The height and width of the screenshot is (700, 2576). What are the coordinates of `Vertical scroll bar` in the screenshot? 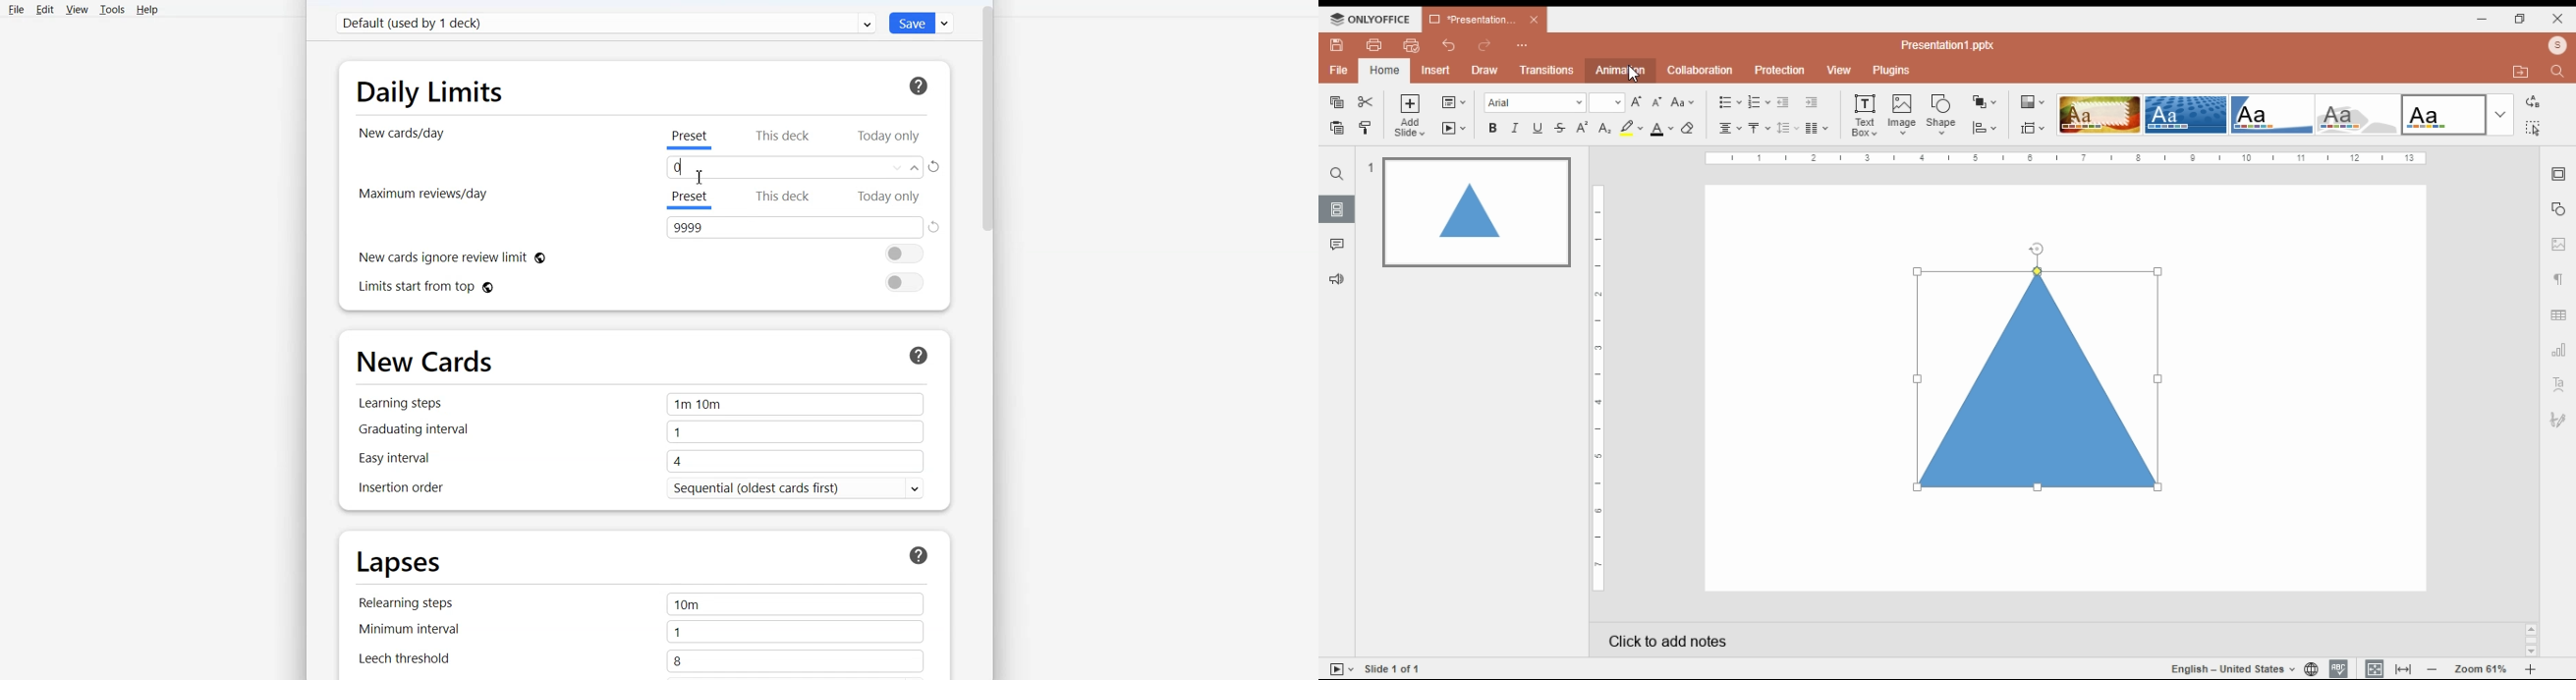 It's located at (982, 340).